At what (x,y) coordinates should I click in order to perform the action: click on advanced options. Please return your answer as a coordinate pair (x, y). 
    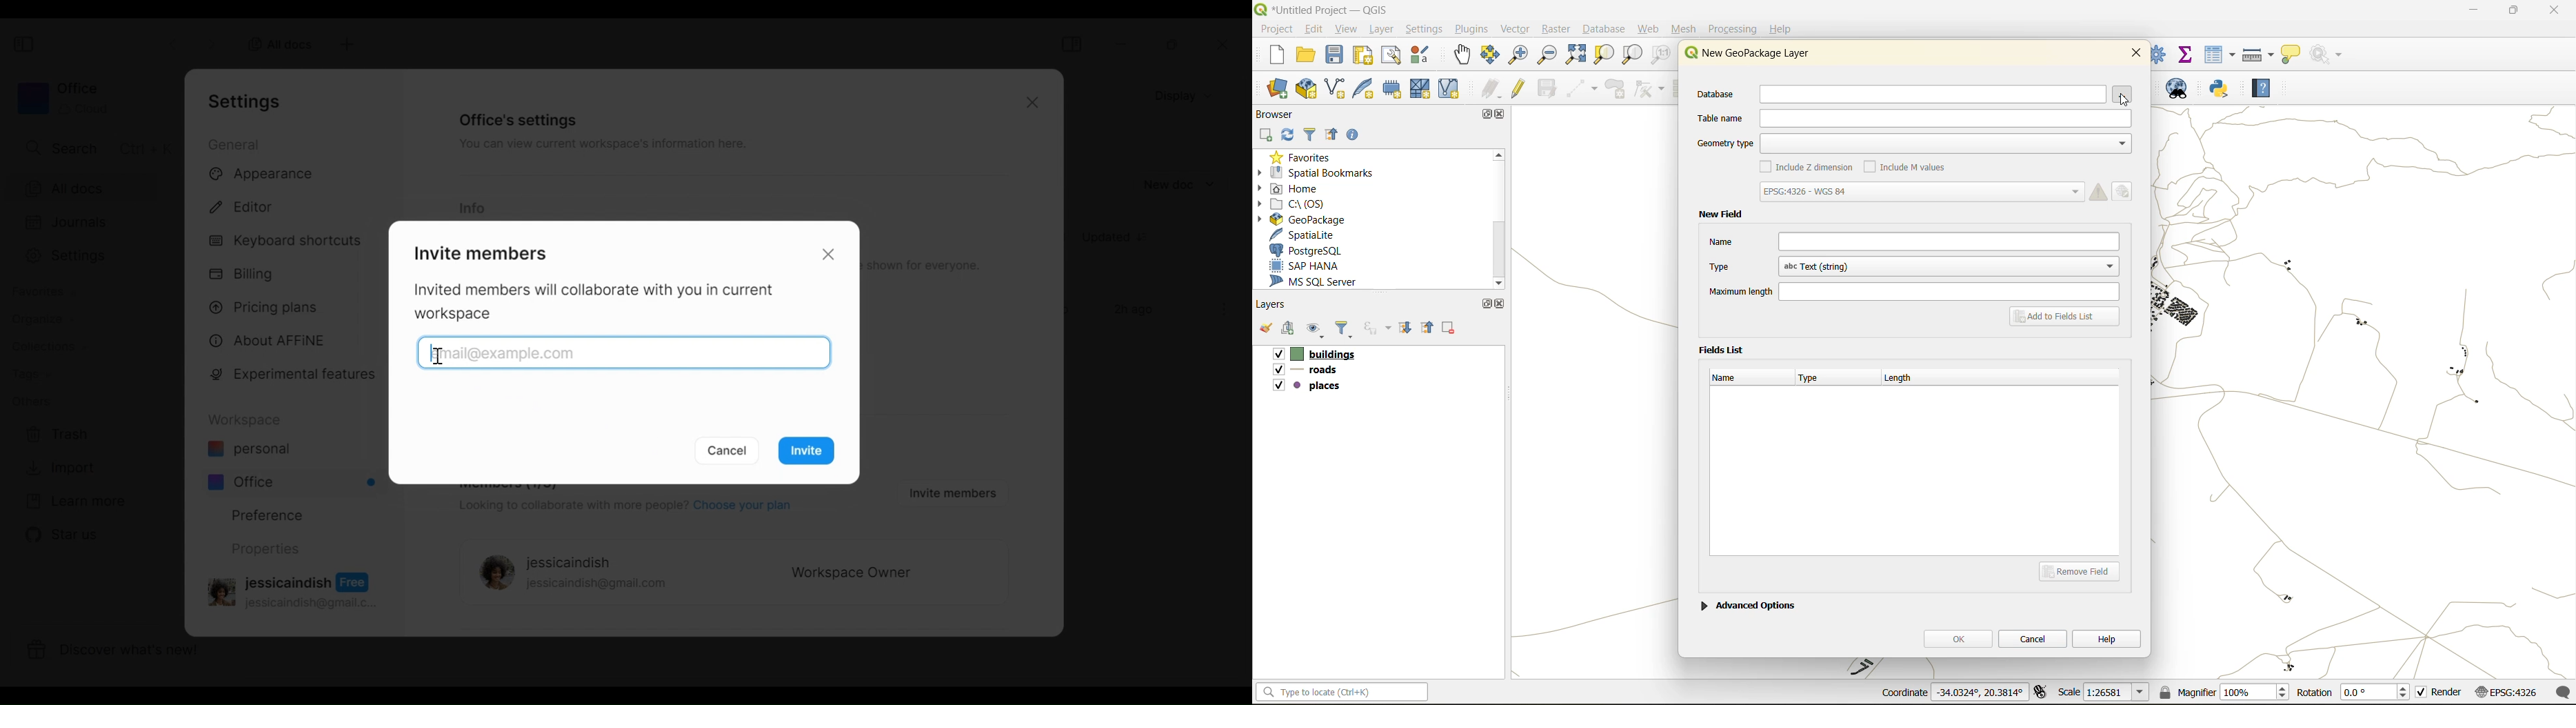
    Looking at the image, I should click on (1748, 604).